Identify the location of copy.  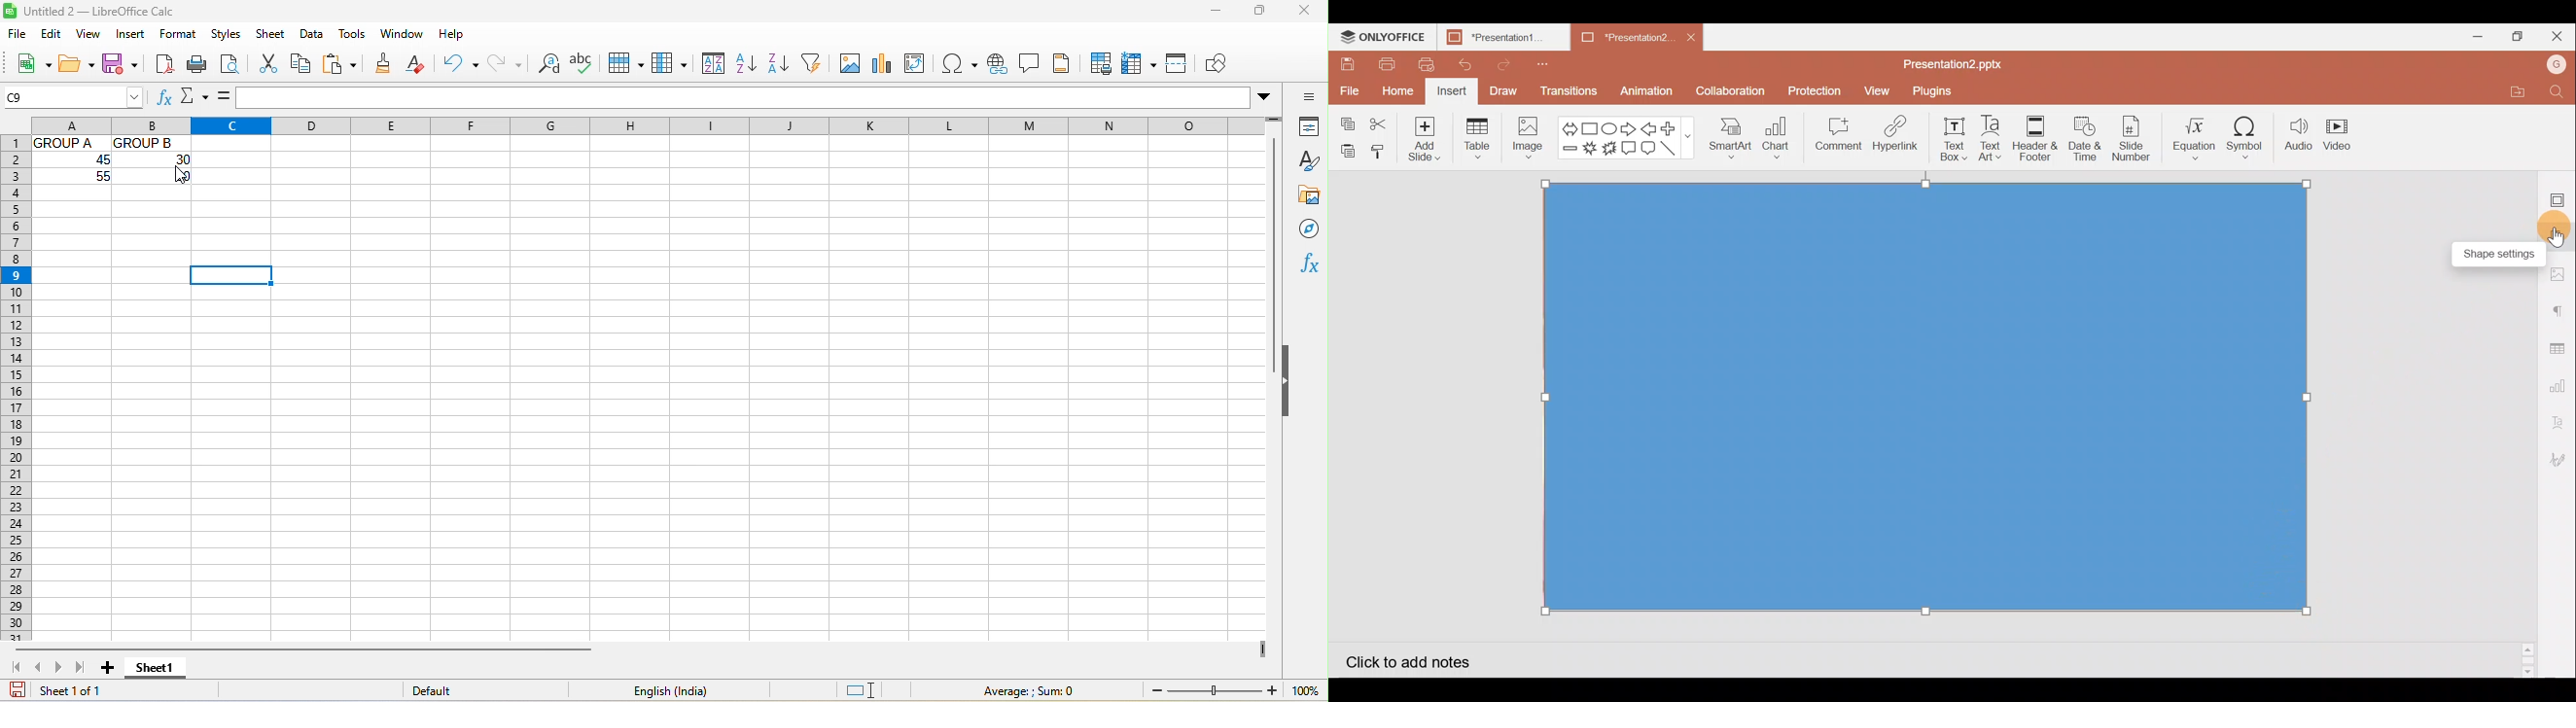
(302, 64).